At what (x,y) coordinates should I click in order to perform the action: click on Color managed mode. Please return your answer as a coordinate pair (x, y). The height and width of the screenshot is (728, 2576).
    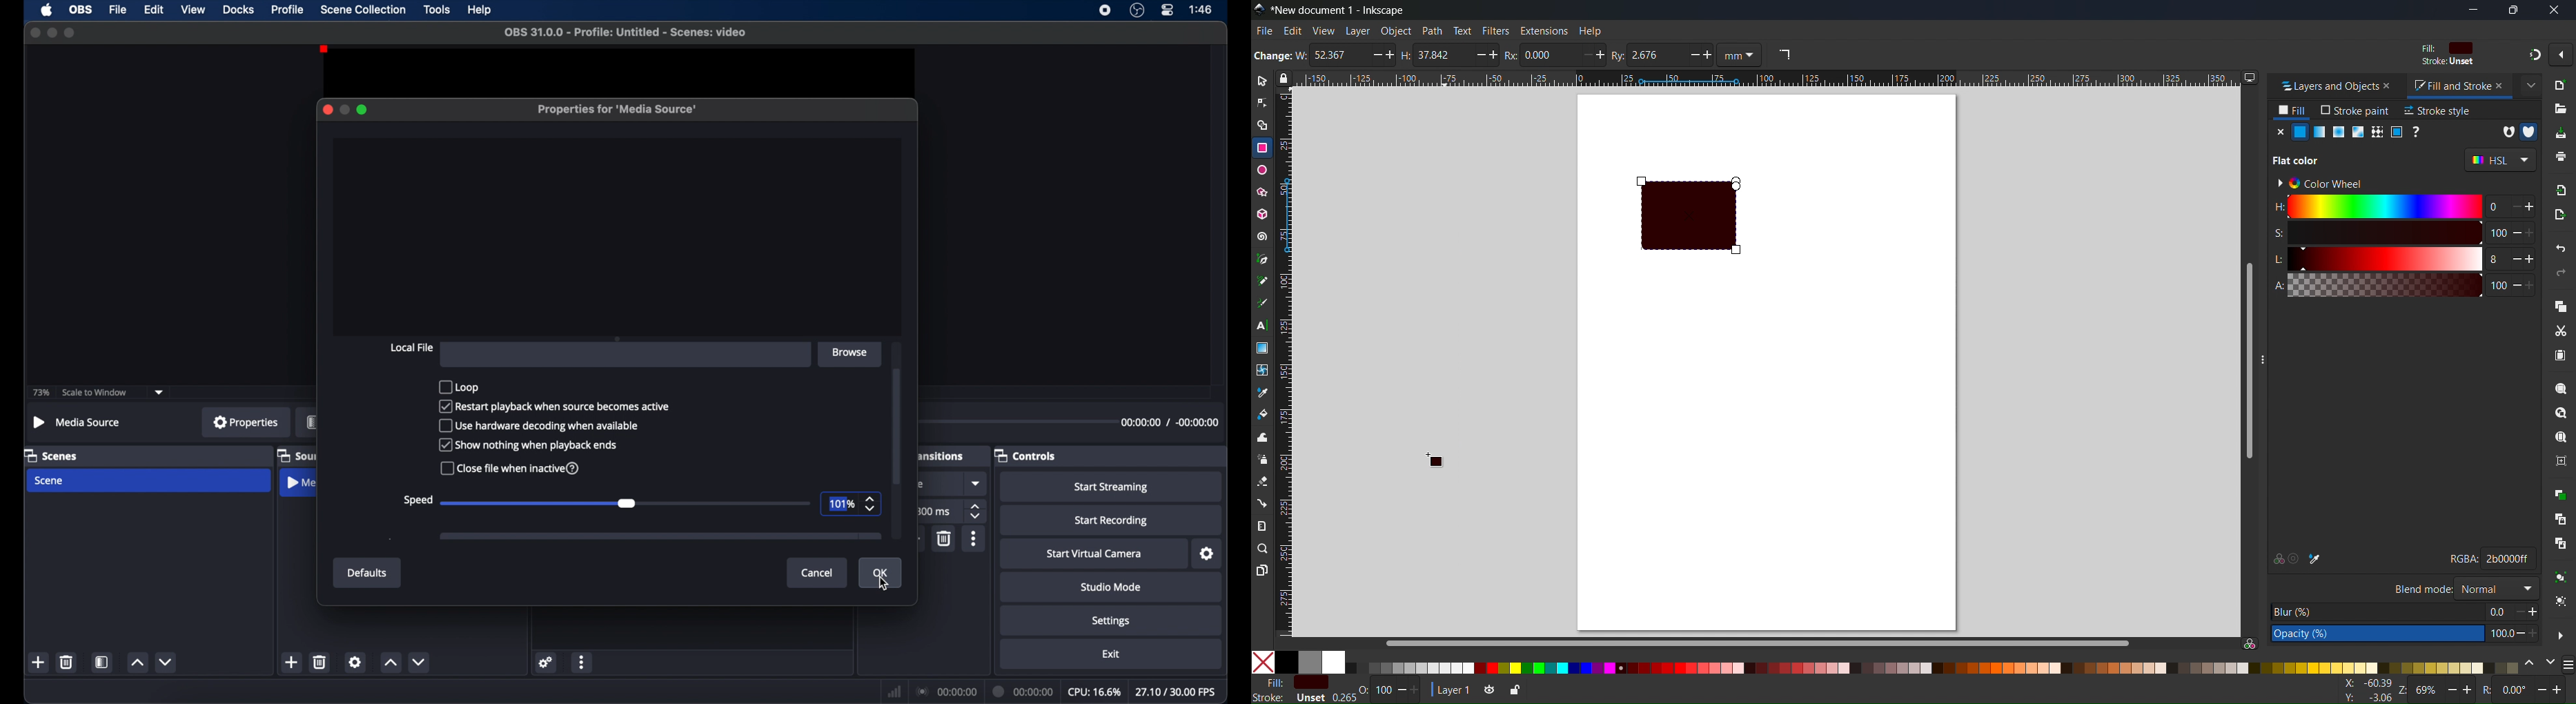
    Looking at the image, I should click on (2250, 643).